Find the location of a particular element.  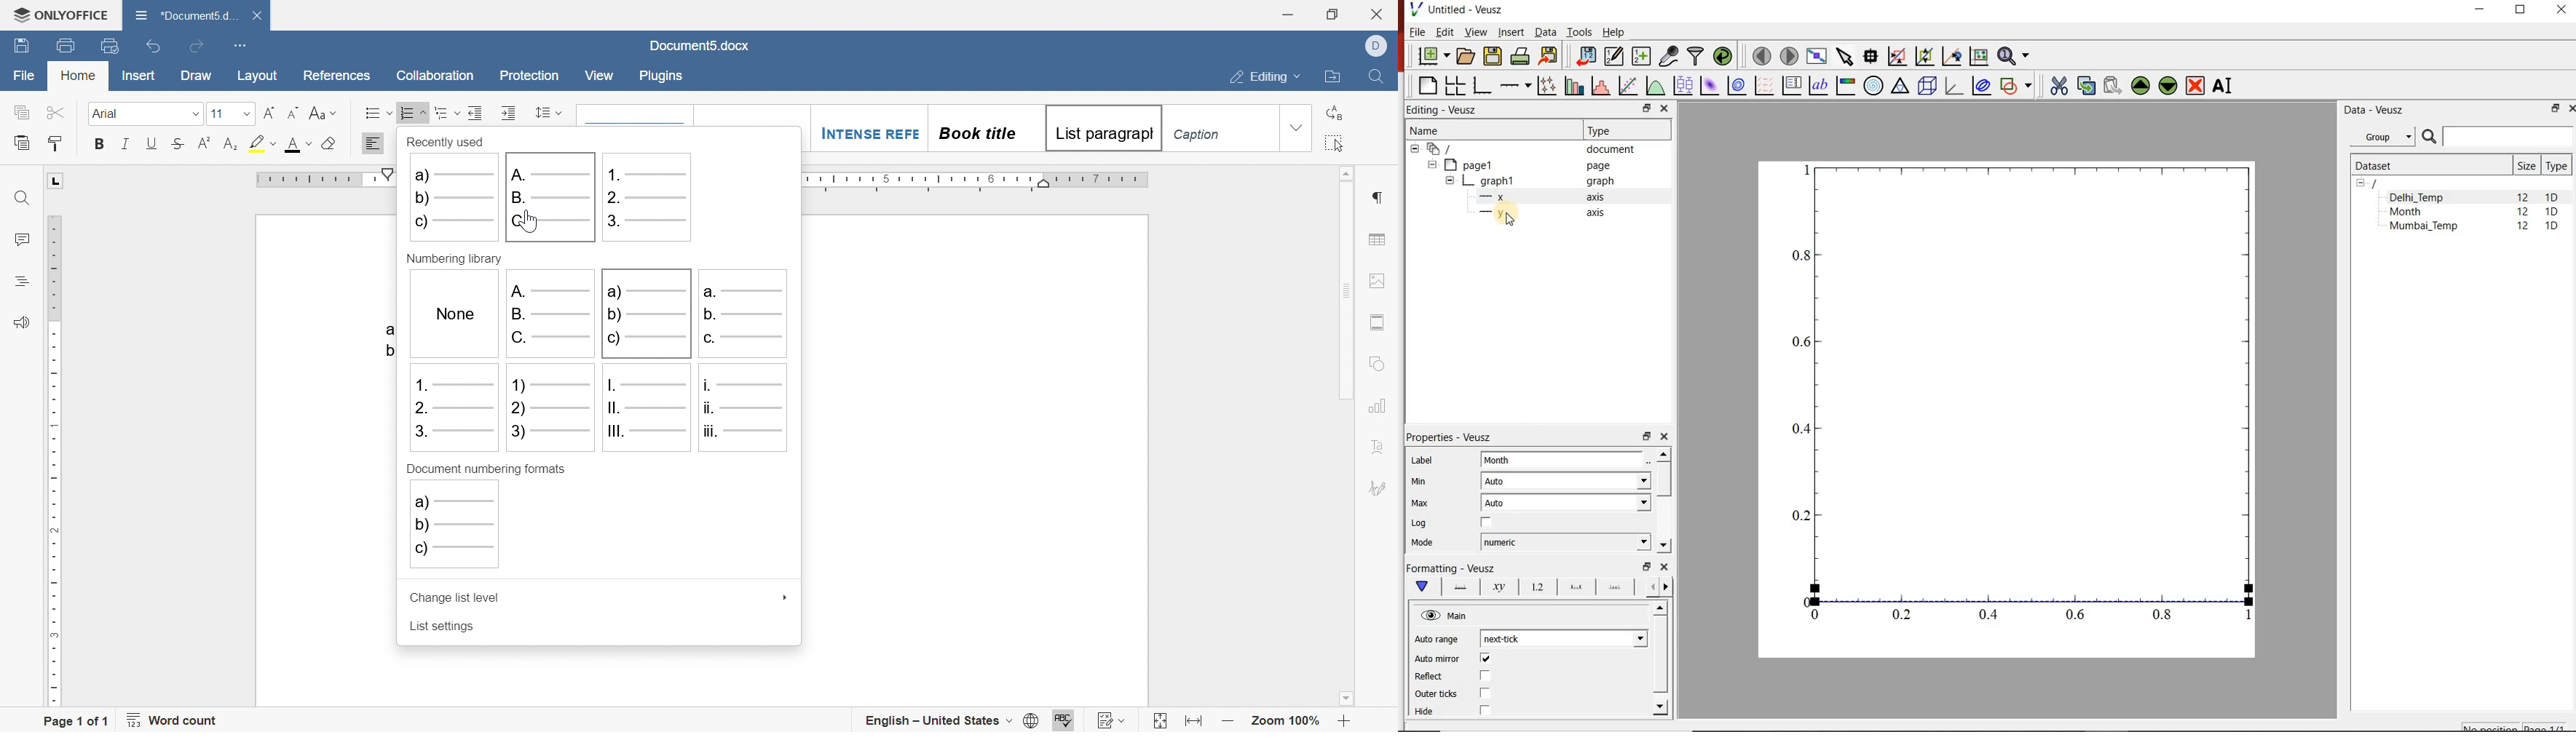

reload linked datasets is located at coordinates (1723, 55).